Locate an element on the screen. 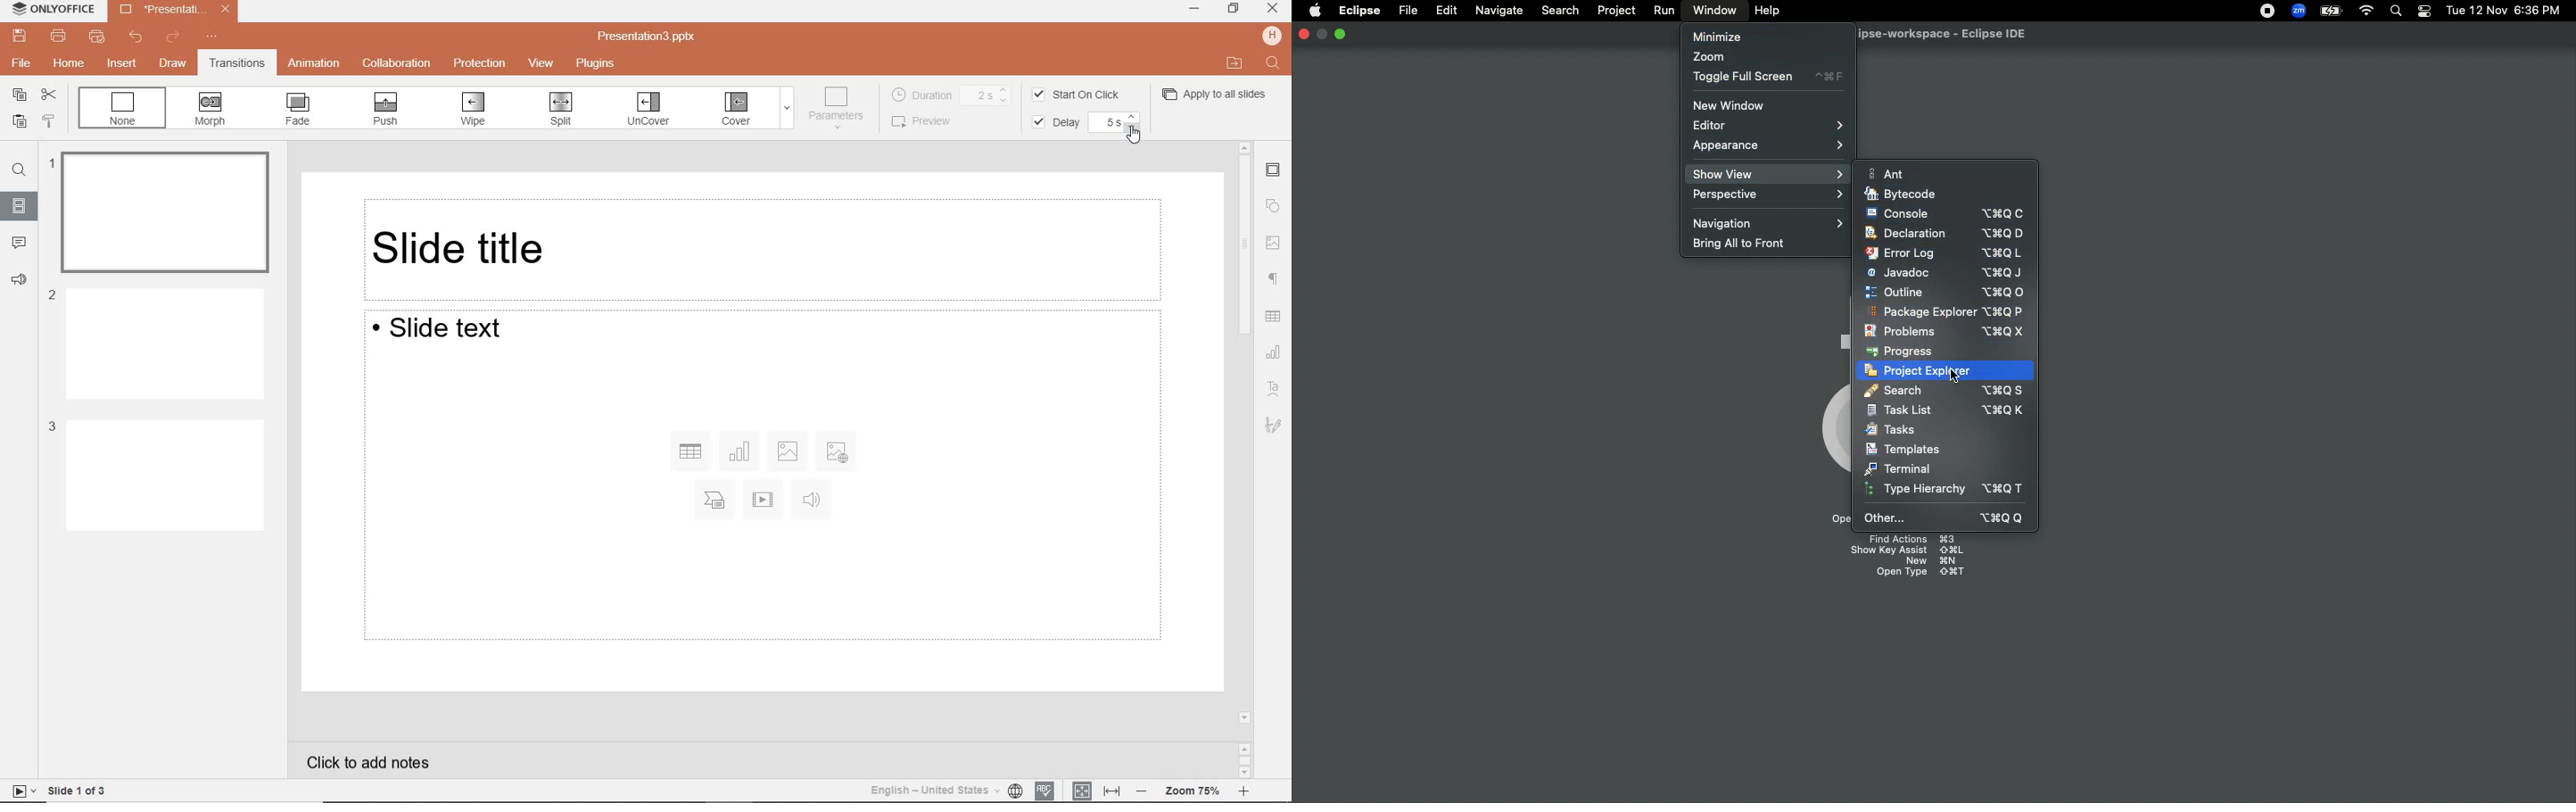 The height and width of the screenshot is (812, 2576). collaboration is located at coordinates (397, 63).